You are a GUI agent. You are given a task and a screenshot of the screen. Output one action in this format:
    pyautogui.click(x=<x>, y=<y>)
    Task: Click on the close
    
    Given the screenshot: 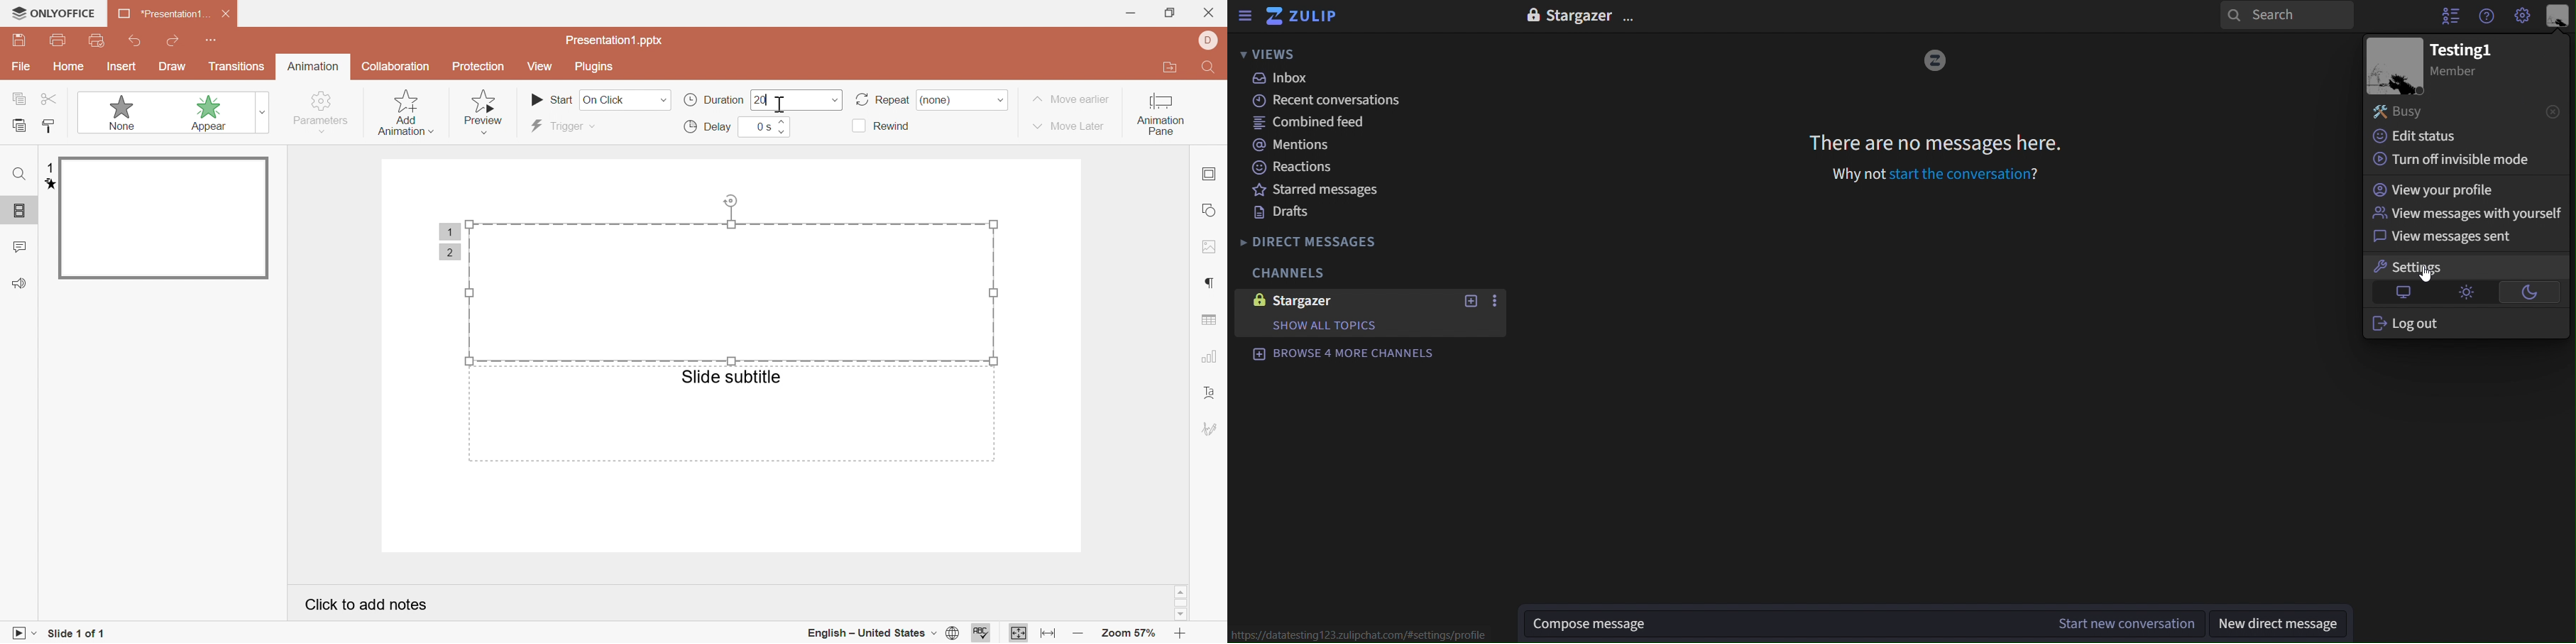 What is the action you would take?
    pyautogui.click(x=227, y=13)
    